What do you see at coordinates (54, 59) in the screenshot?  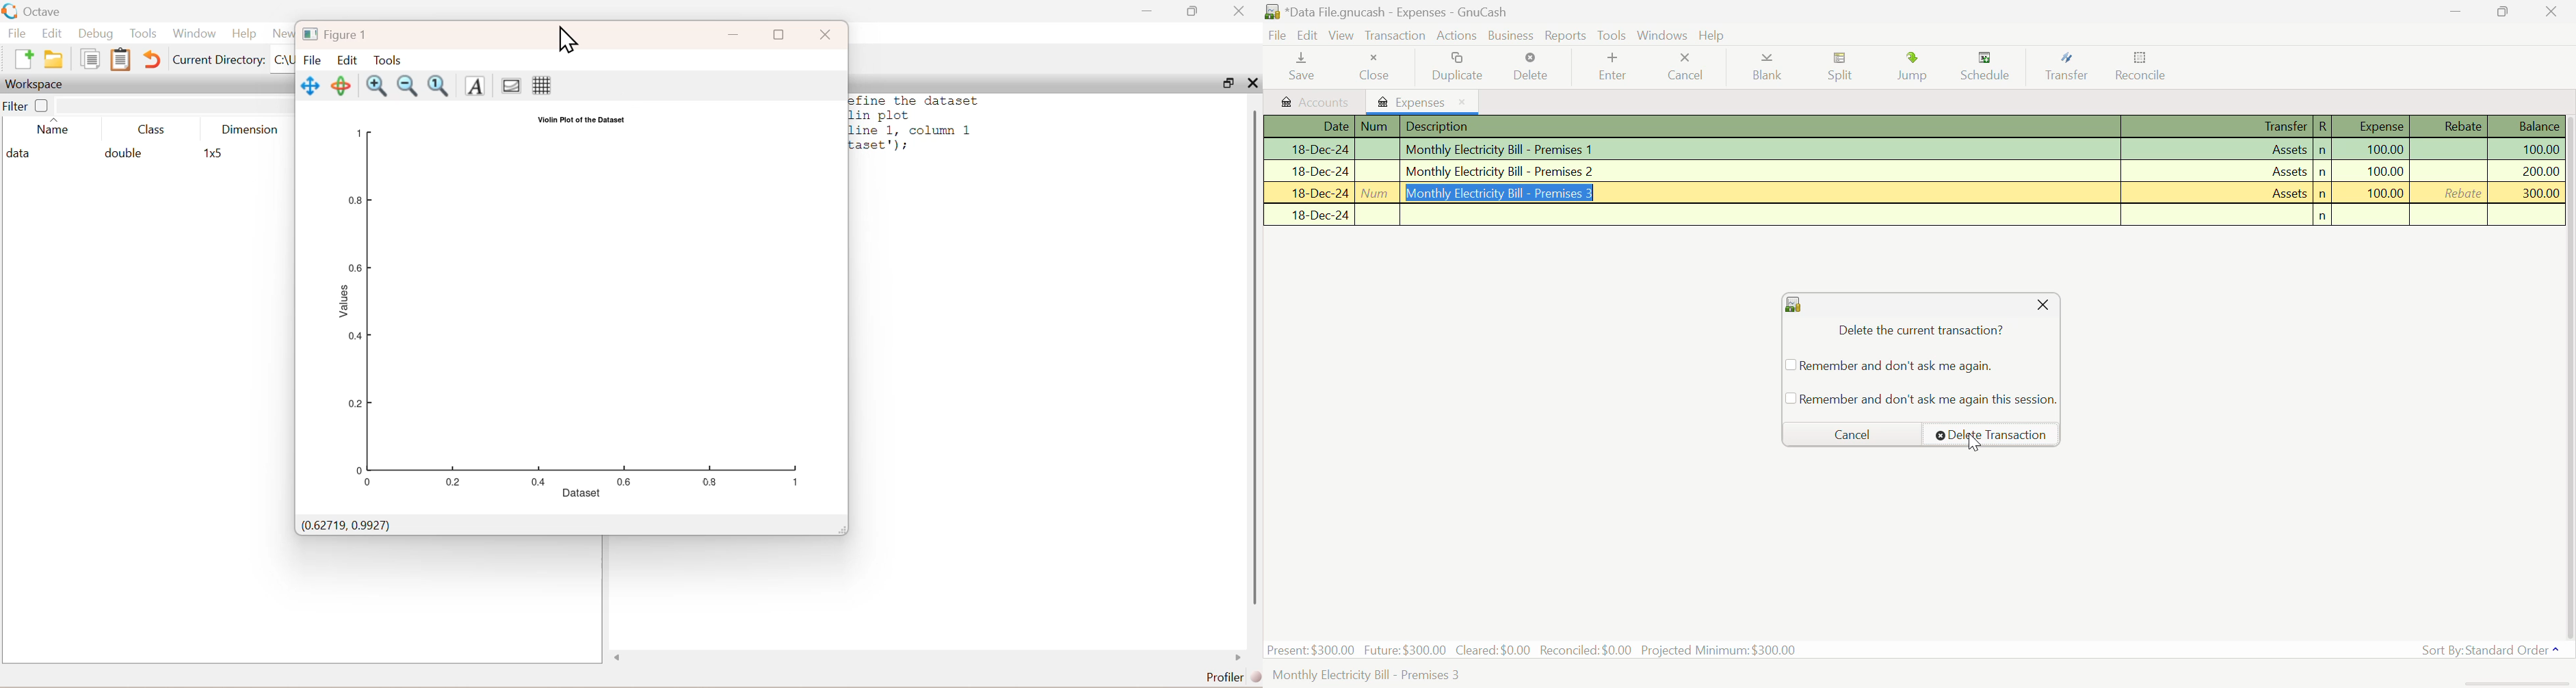 I see `folder` at bounding box center [54, 59].